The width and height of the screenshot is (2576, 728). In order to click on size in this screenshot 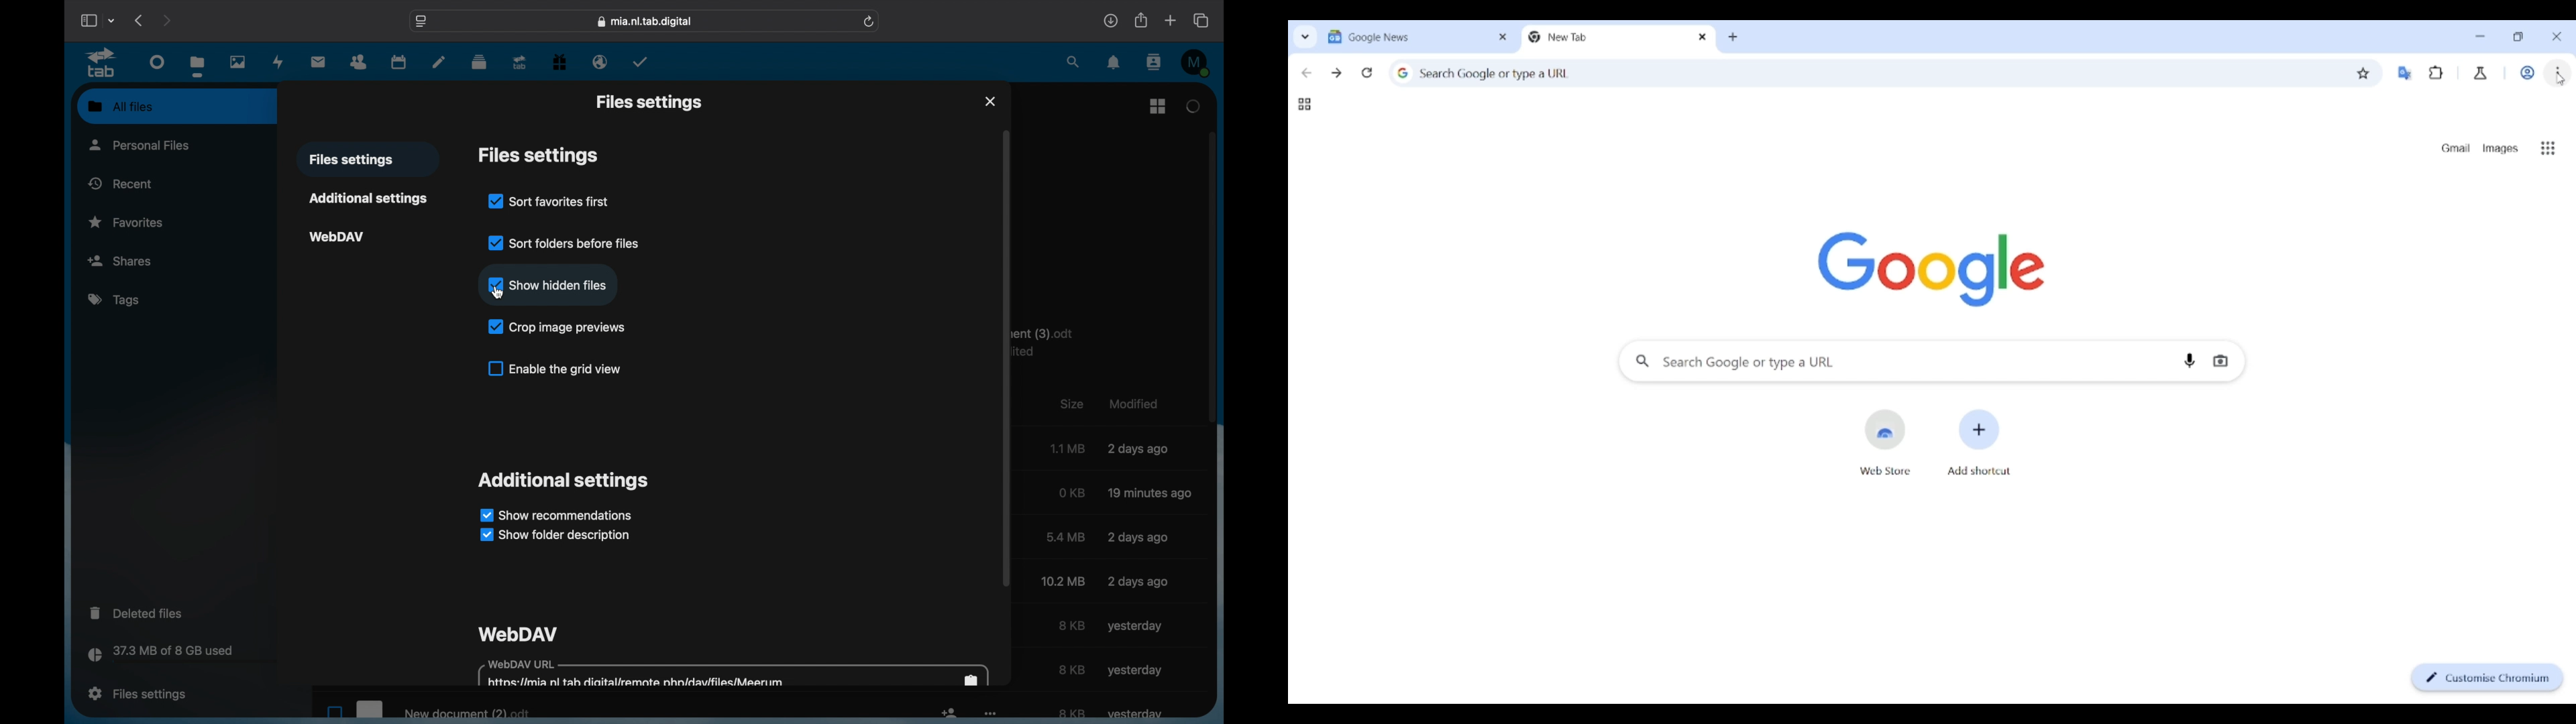, I will do `click(1062, 581)`.